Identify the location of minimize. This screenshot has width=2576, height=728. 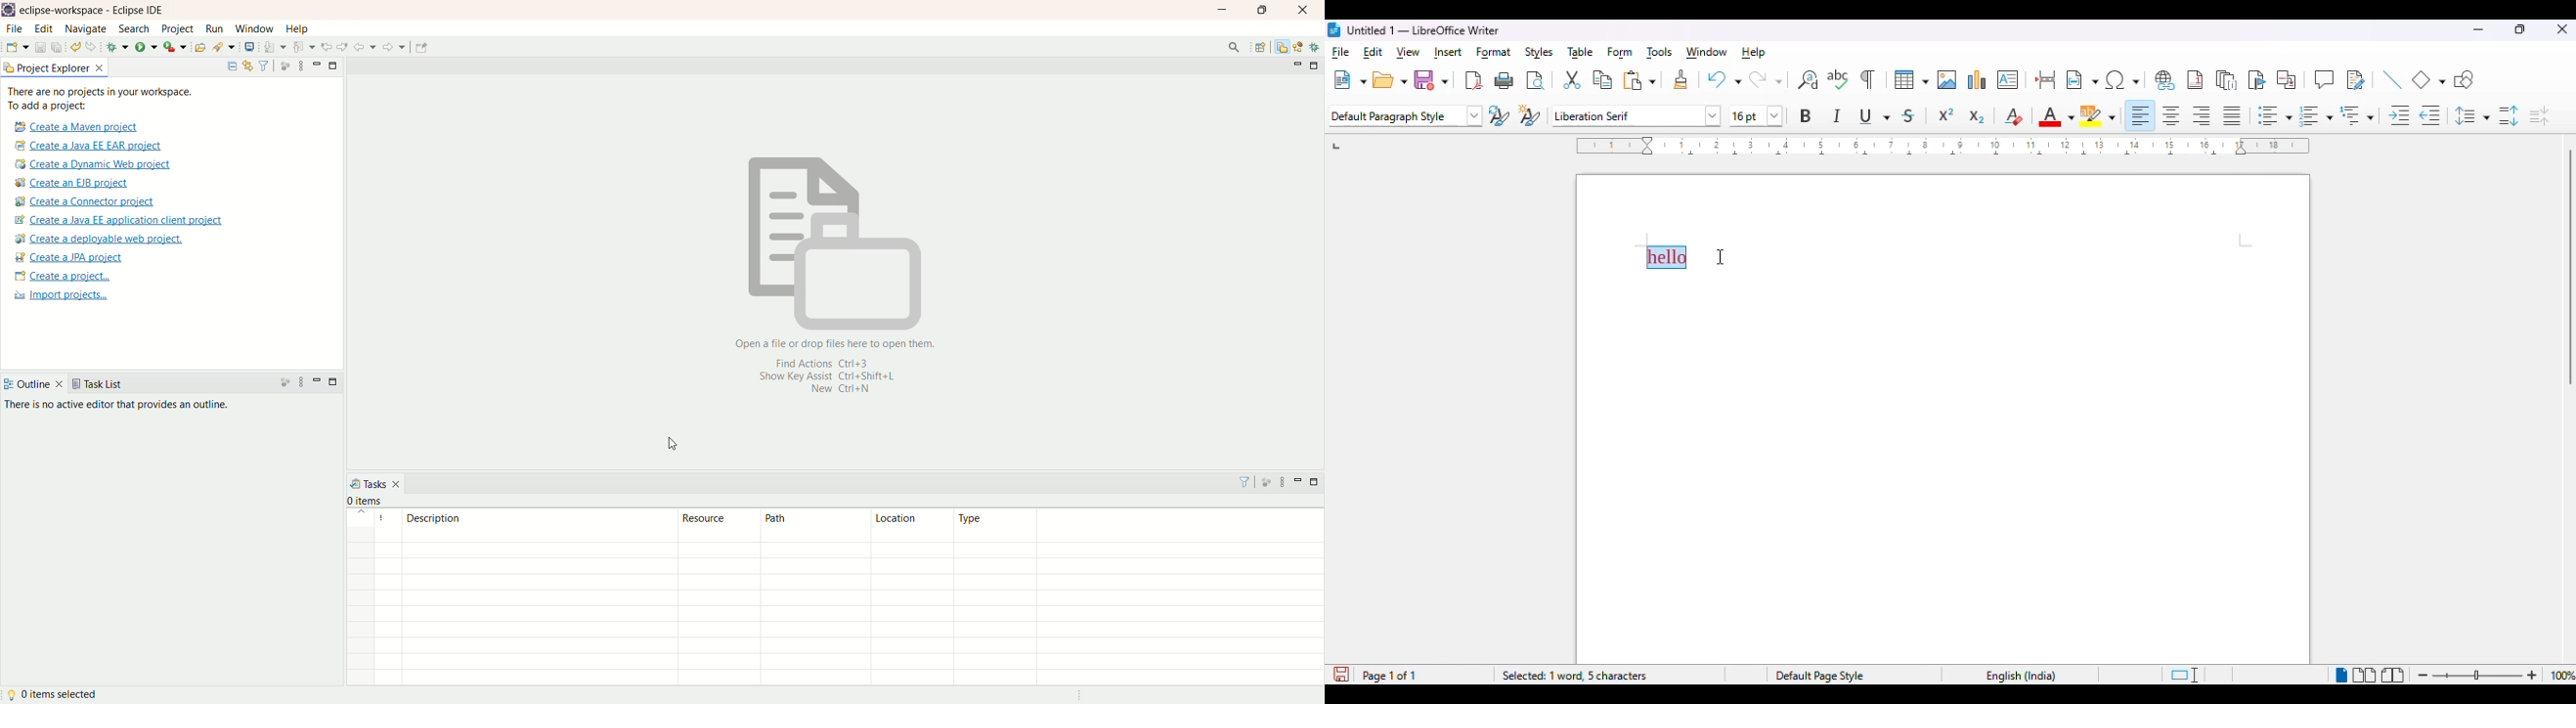
(1228, 12).